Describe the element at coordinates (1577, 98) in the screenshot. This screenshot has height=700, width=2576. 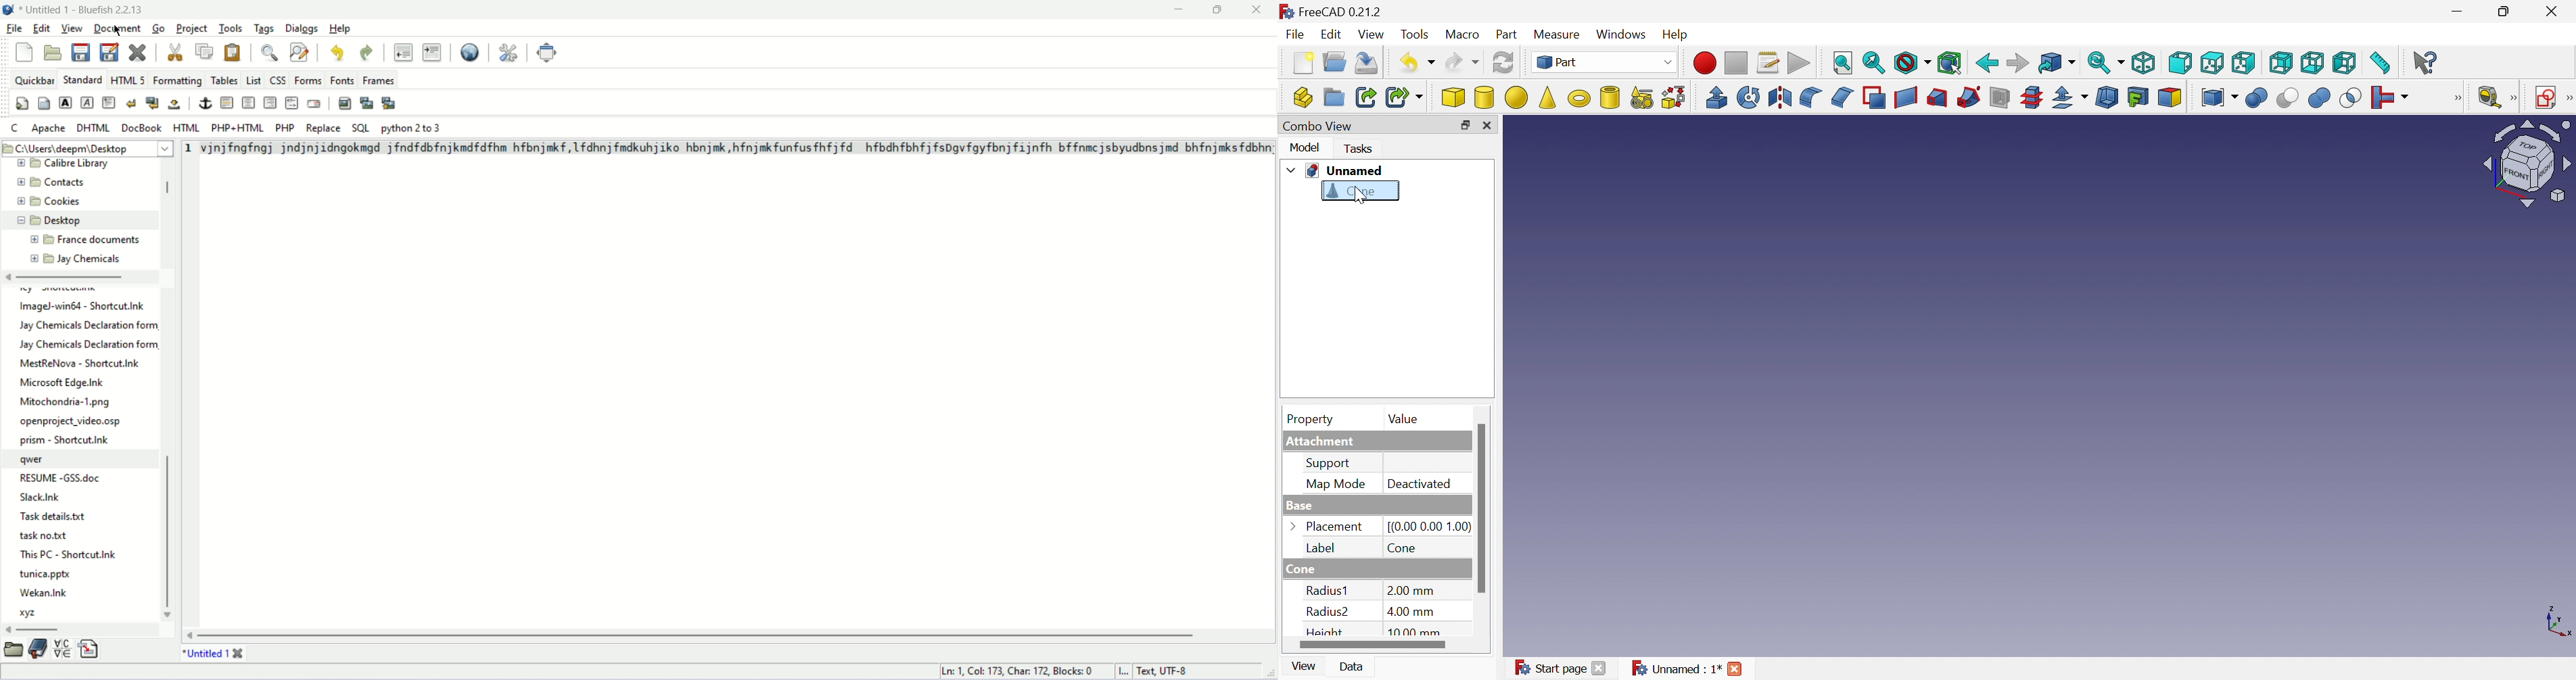
I see `Torus` at that location.